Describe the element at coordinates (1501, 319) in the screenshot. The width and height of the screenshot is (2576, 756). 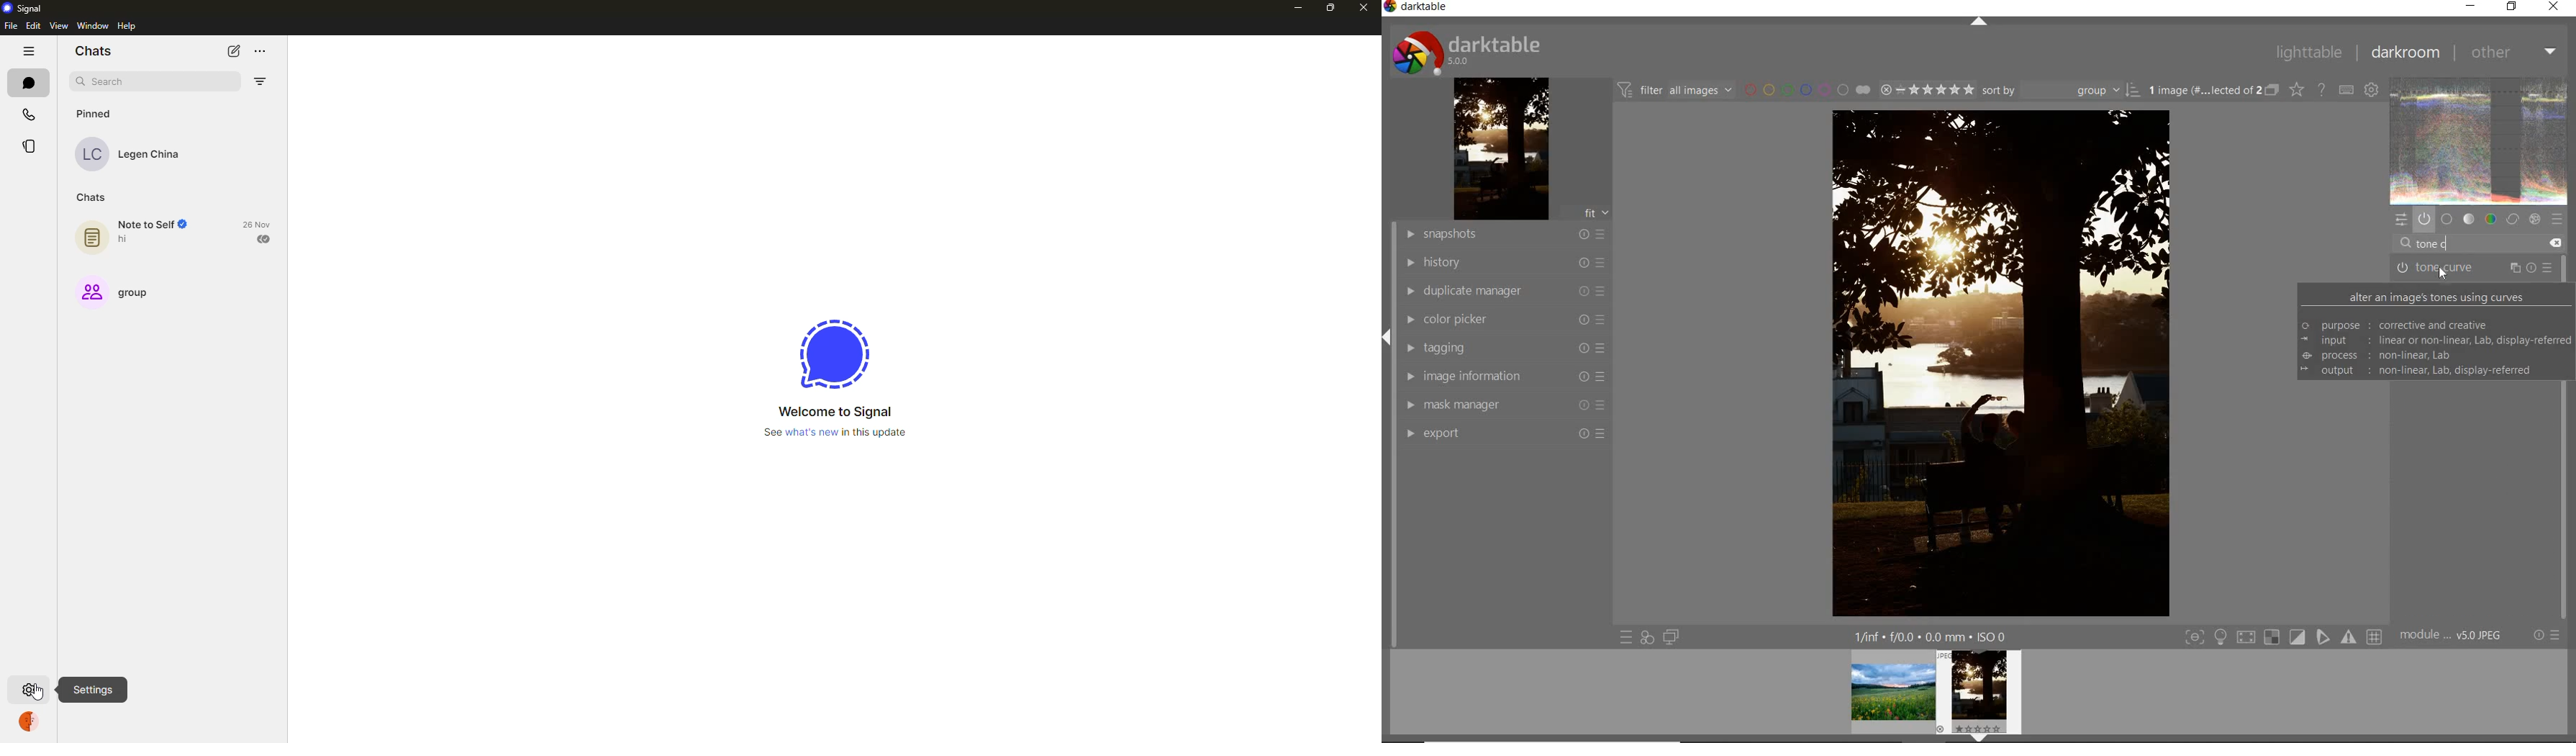
I see `color picker` at that location.